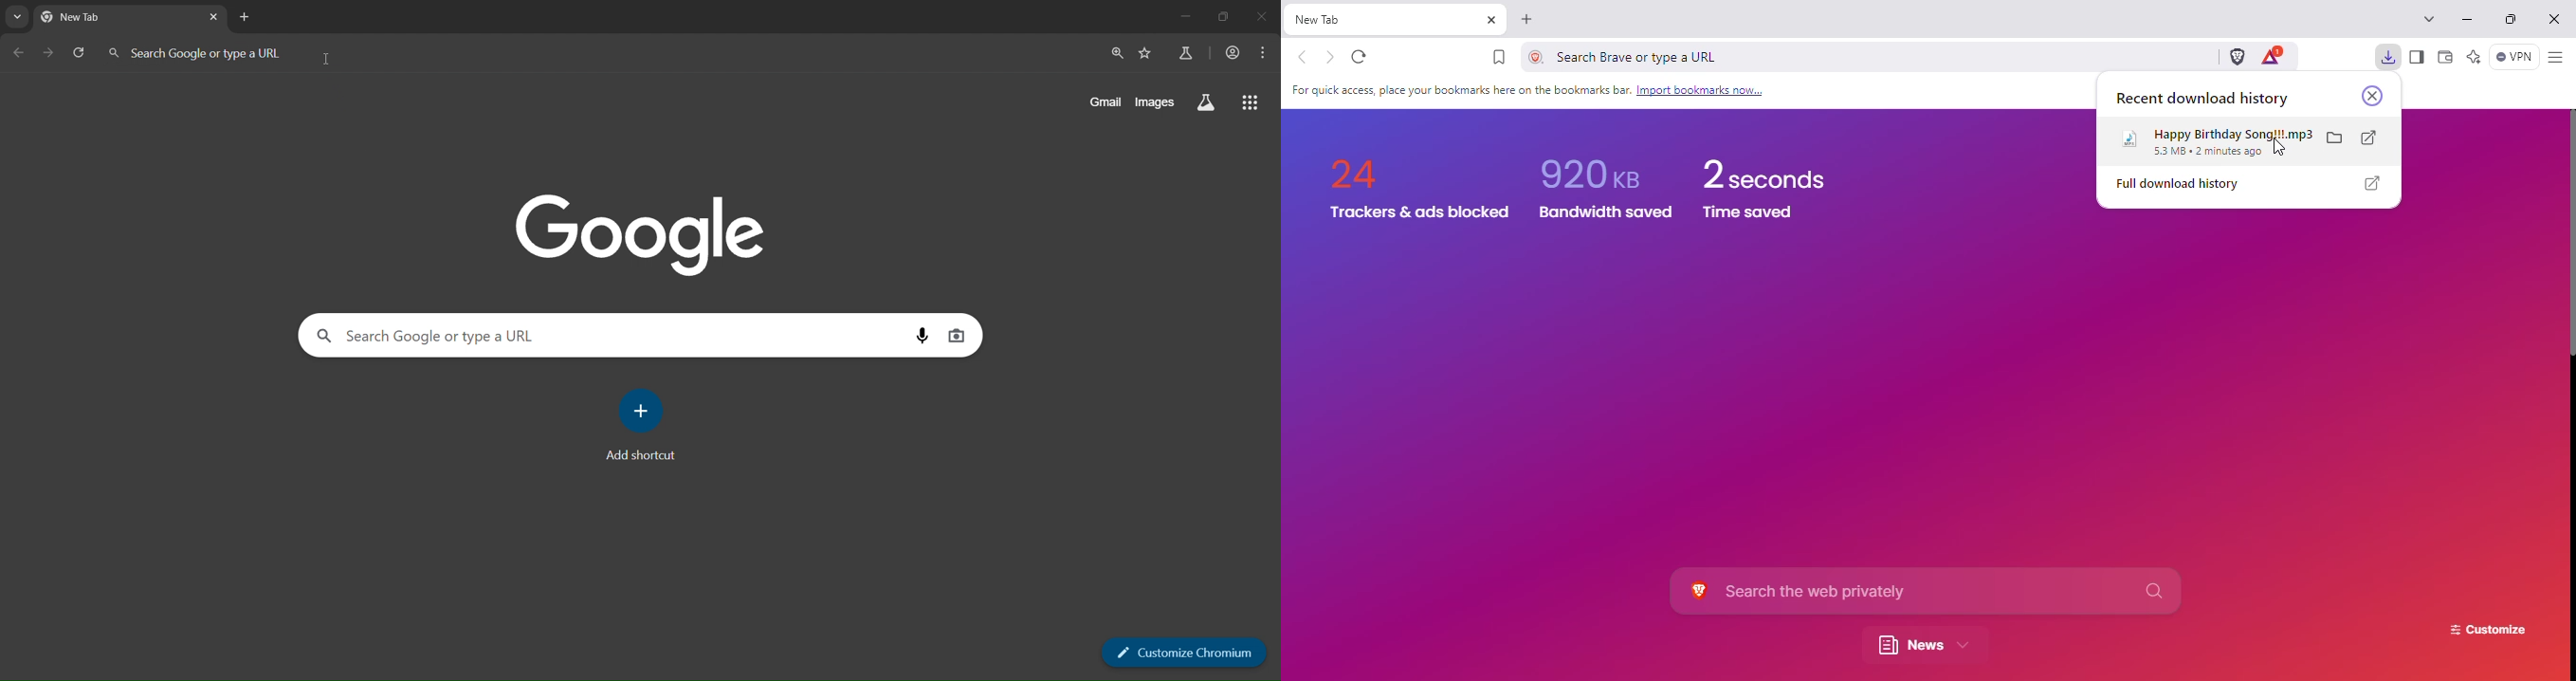 This screenshot has width=2576, height=700. What do you see at coordinates (1458, 91) in the screenshot?
I see `For quick access, place your bookmarks here on the bookmarks bar. Import bookmarks now.` at bounding box center [1458, 91].